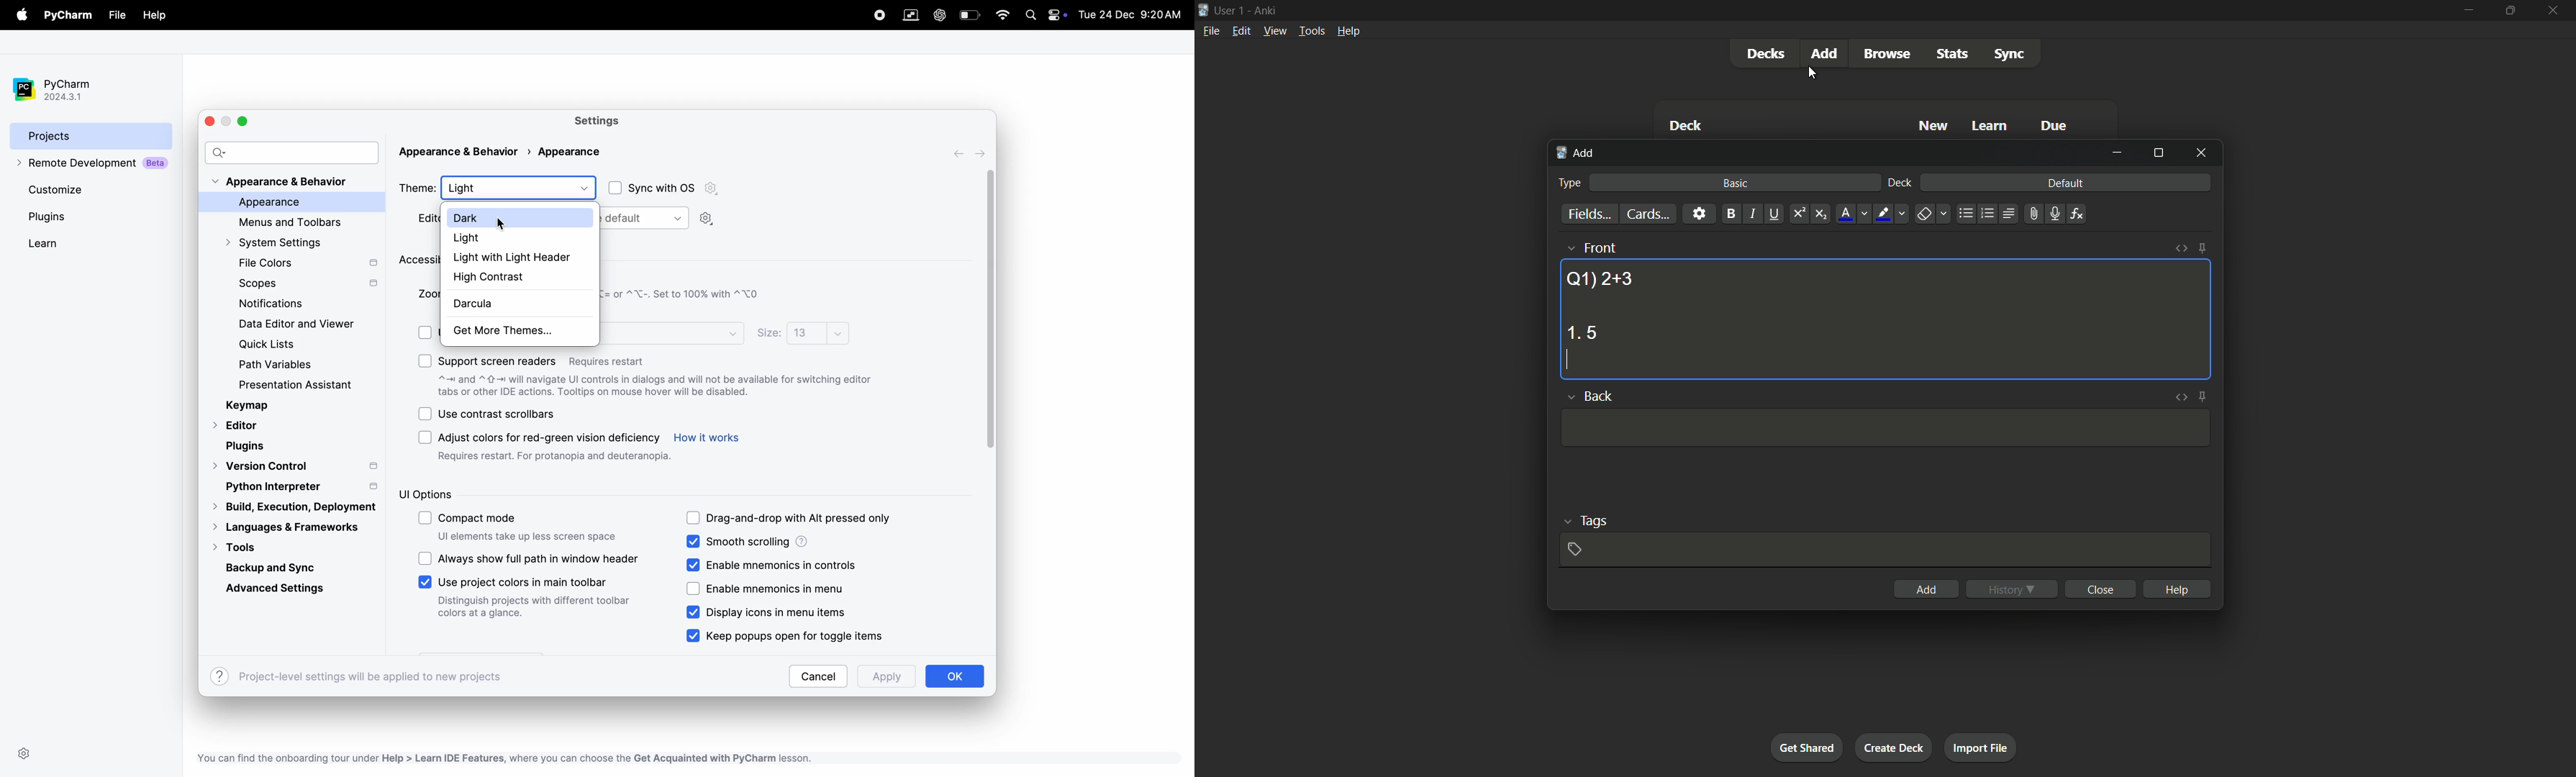 The image size is (2576, 784). I want to click on toggle html editor, so click(2182, 248).